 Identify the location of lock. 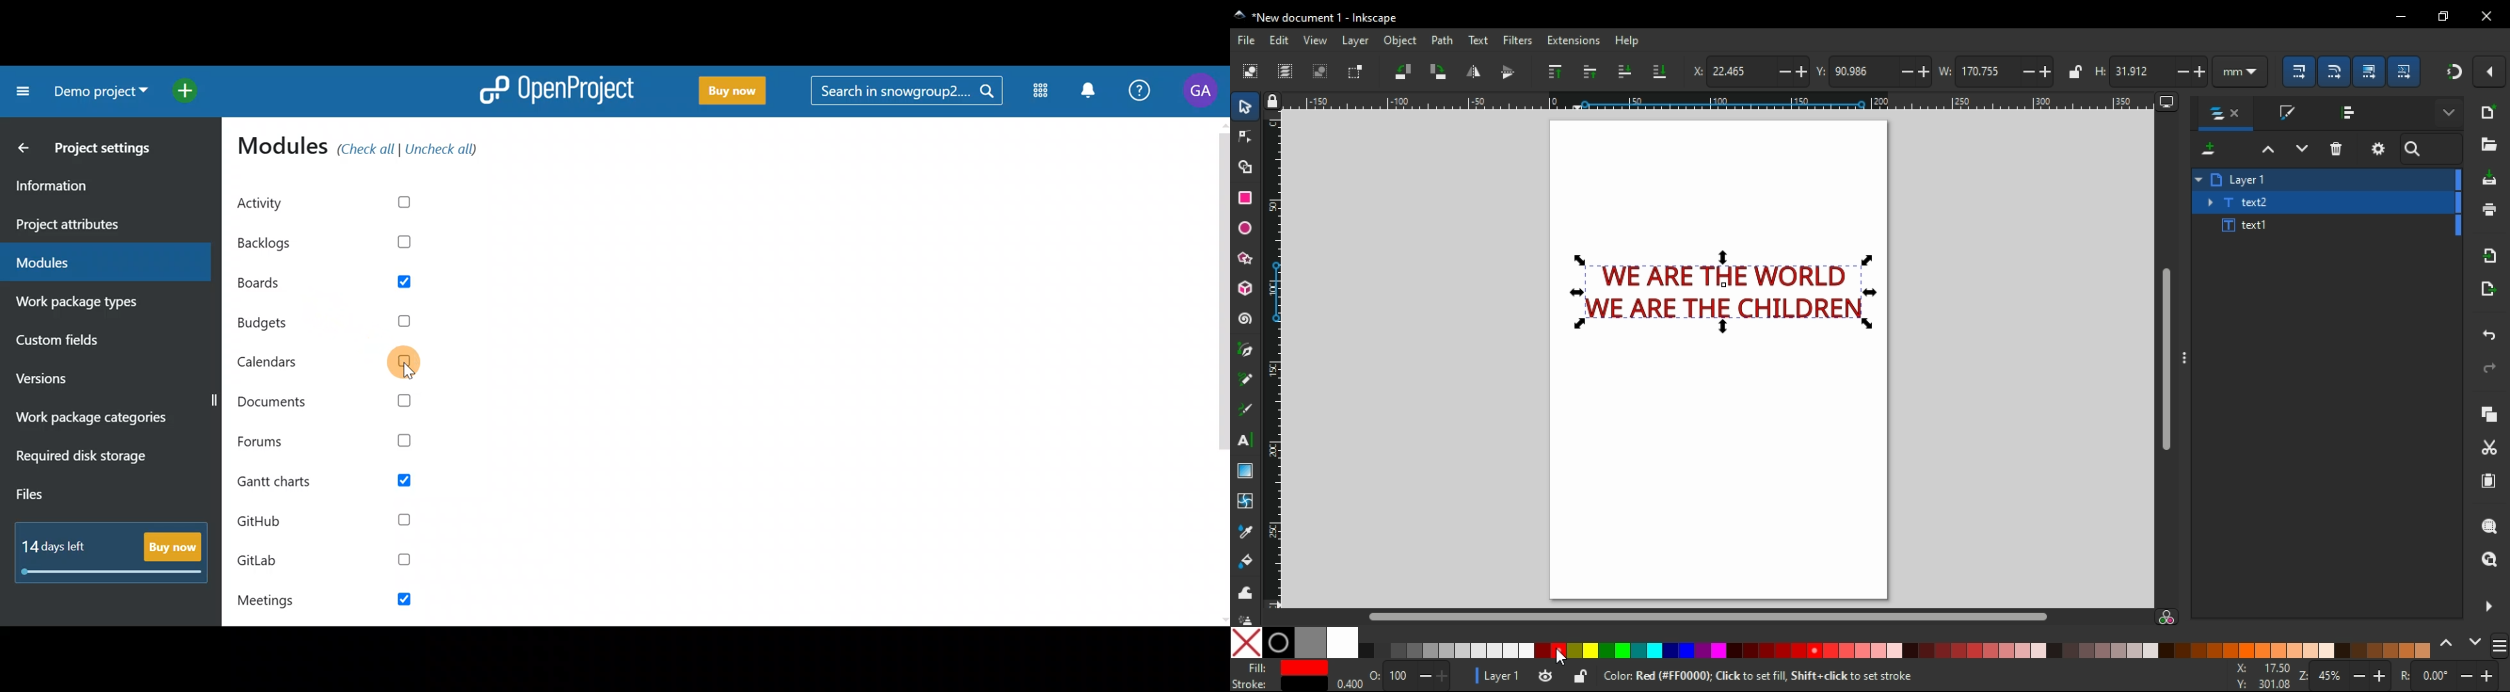
(1274, 103).